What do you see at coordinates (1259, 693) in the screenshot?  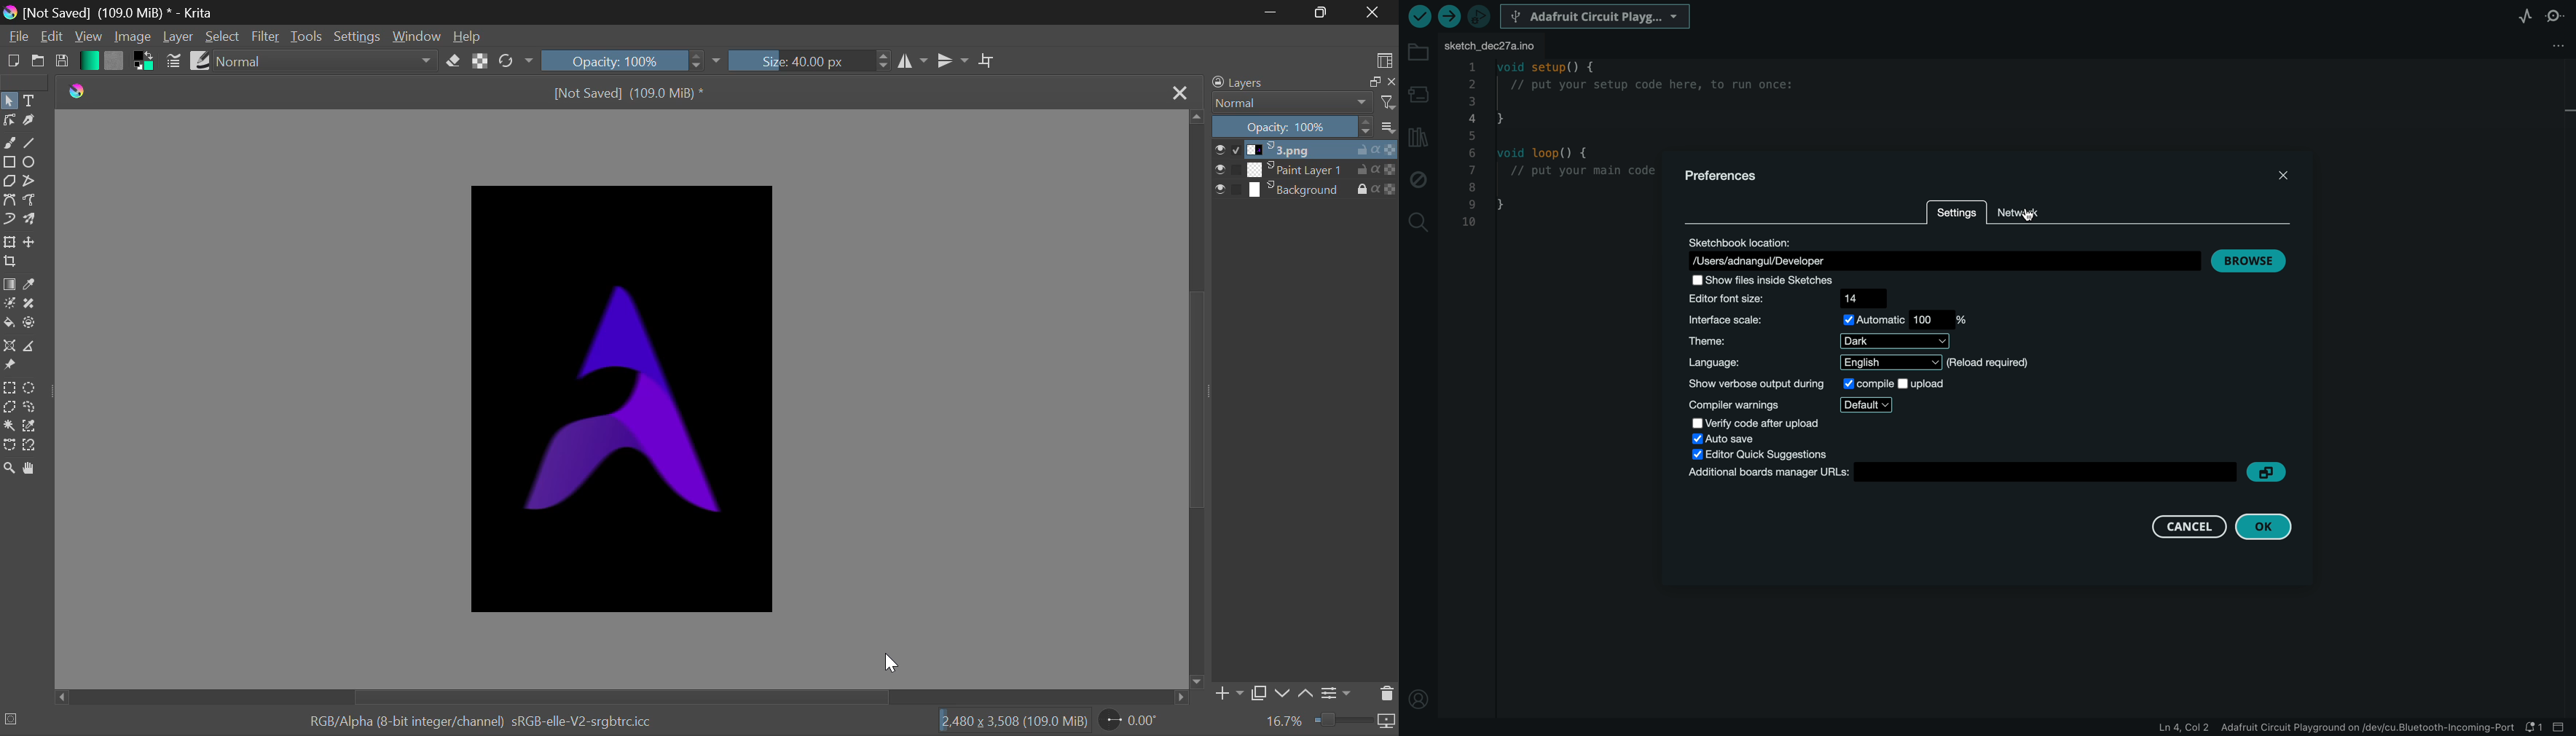 I see `Copy Layer` at bounding box center [1259, 693].